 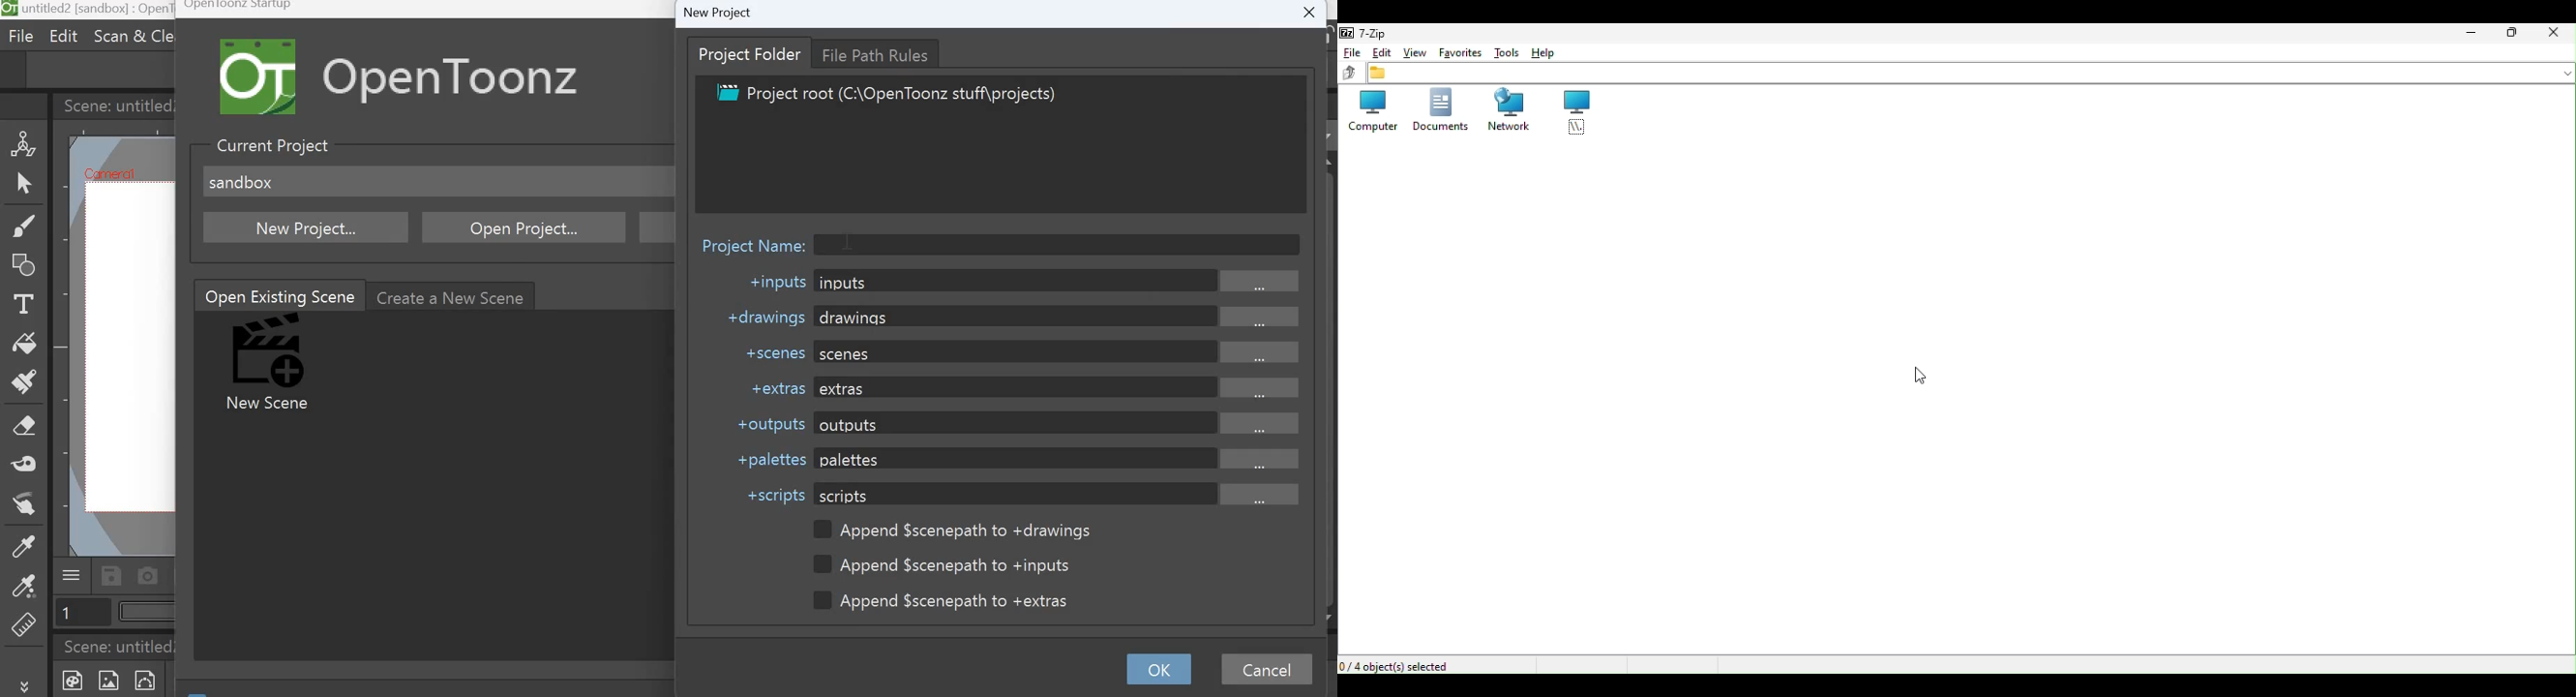 I want to click on scripts, so click(x=1057, y=493).